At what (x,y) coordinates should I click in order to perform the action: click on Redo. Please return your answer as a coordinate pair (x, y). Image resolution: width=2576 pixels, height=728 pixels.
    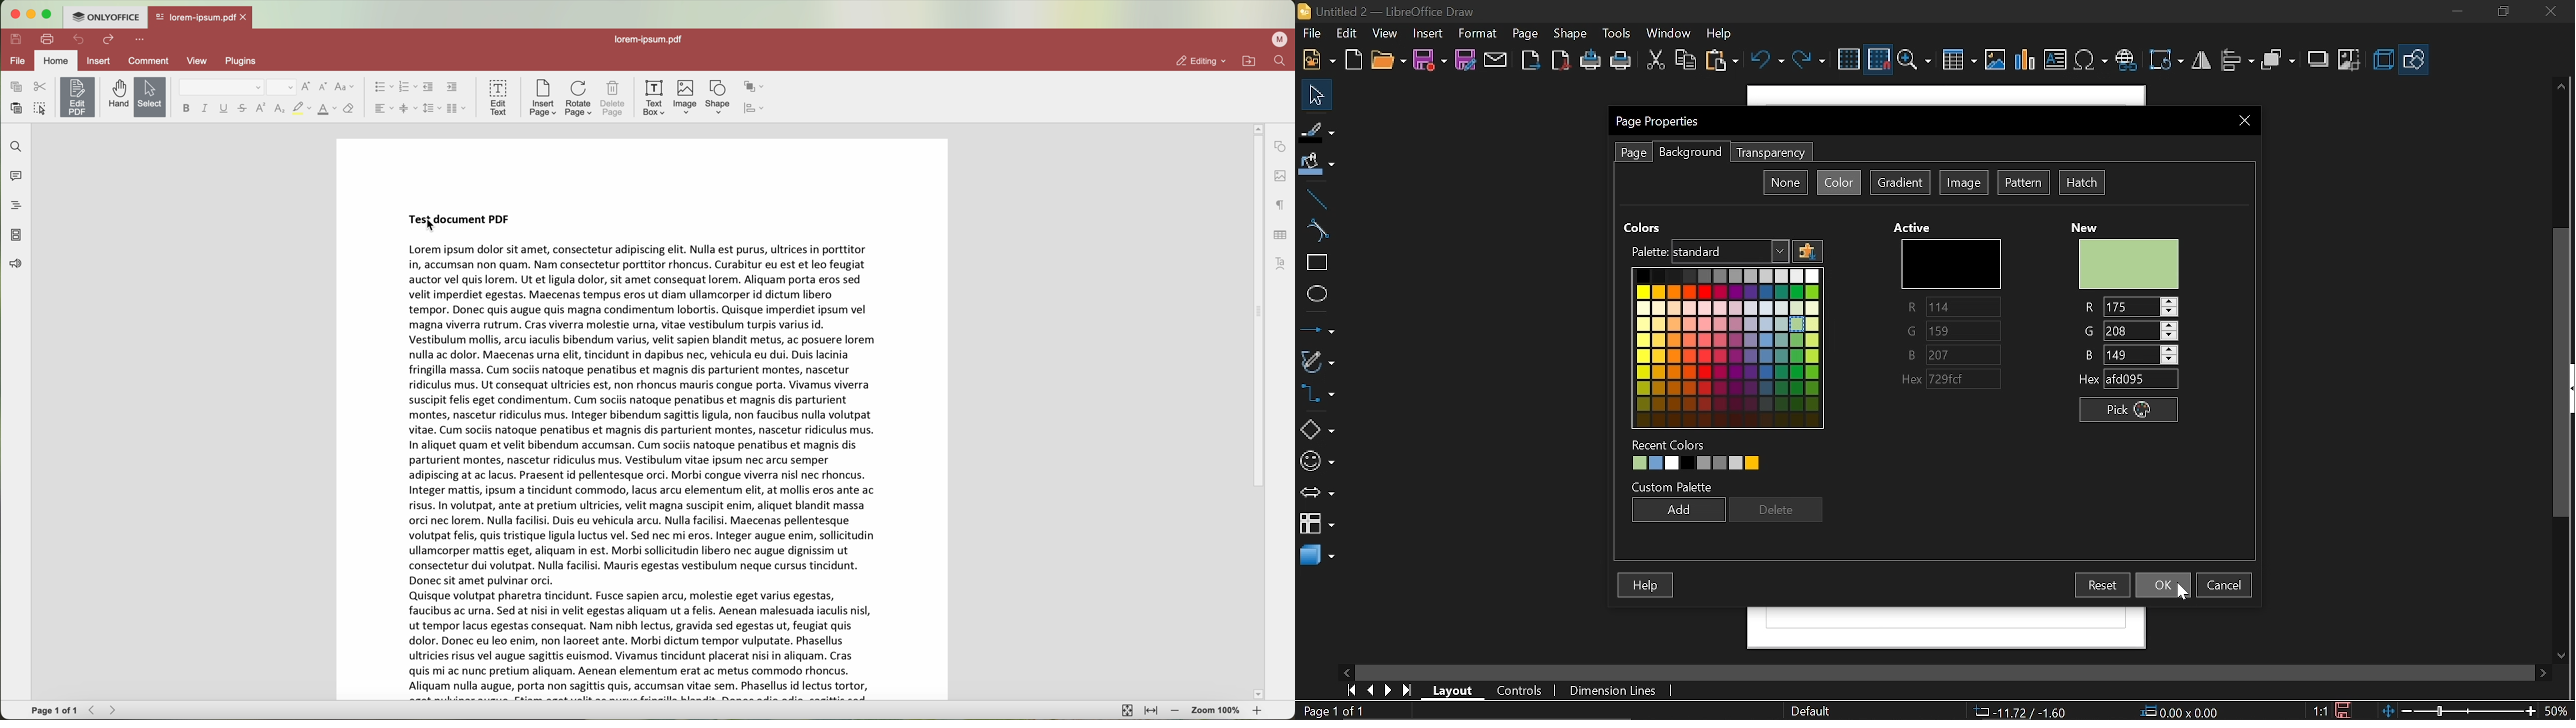
    Looking at the image, I should click on (1809, 62).